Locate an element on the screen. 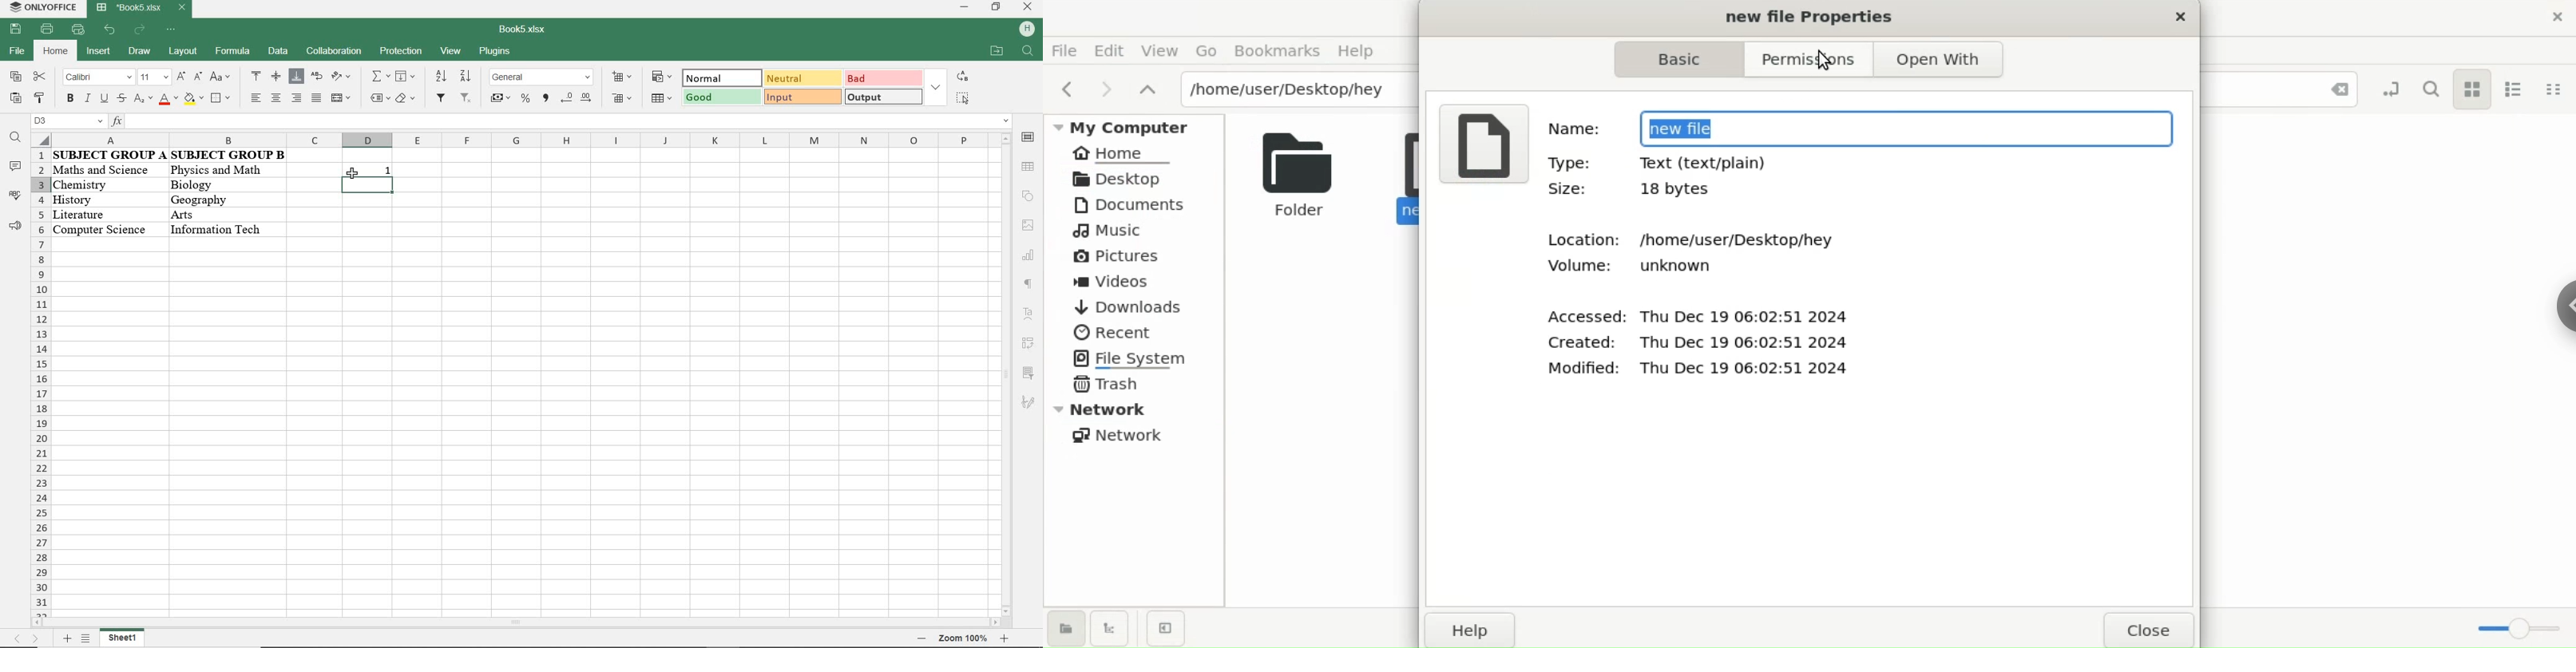 The image size is (2576, 672). history is located at coordinates (102, 198).